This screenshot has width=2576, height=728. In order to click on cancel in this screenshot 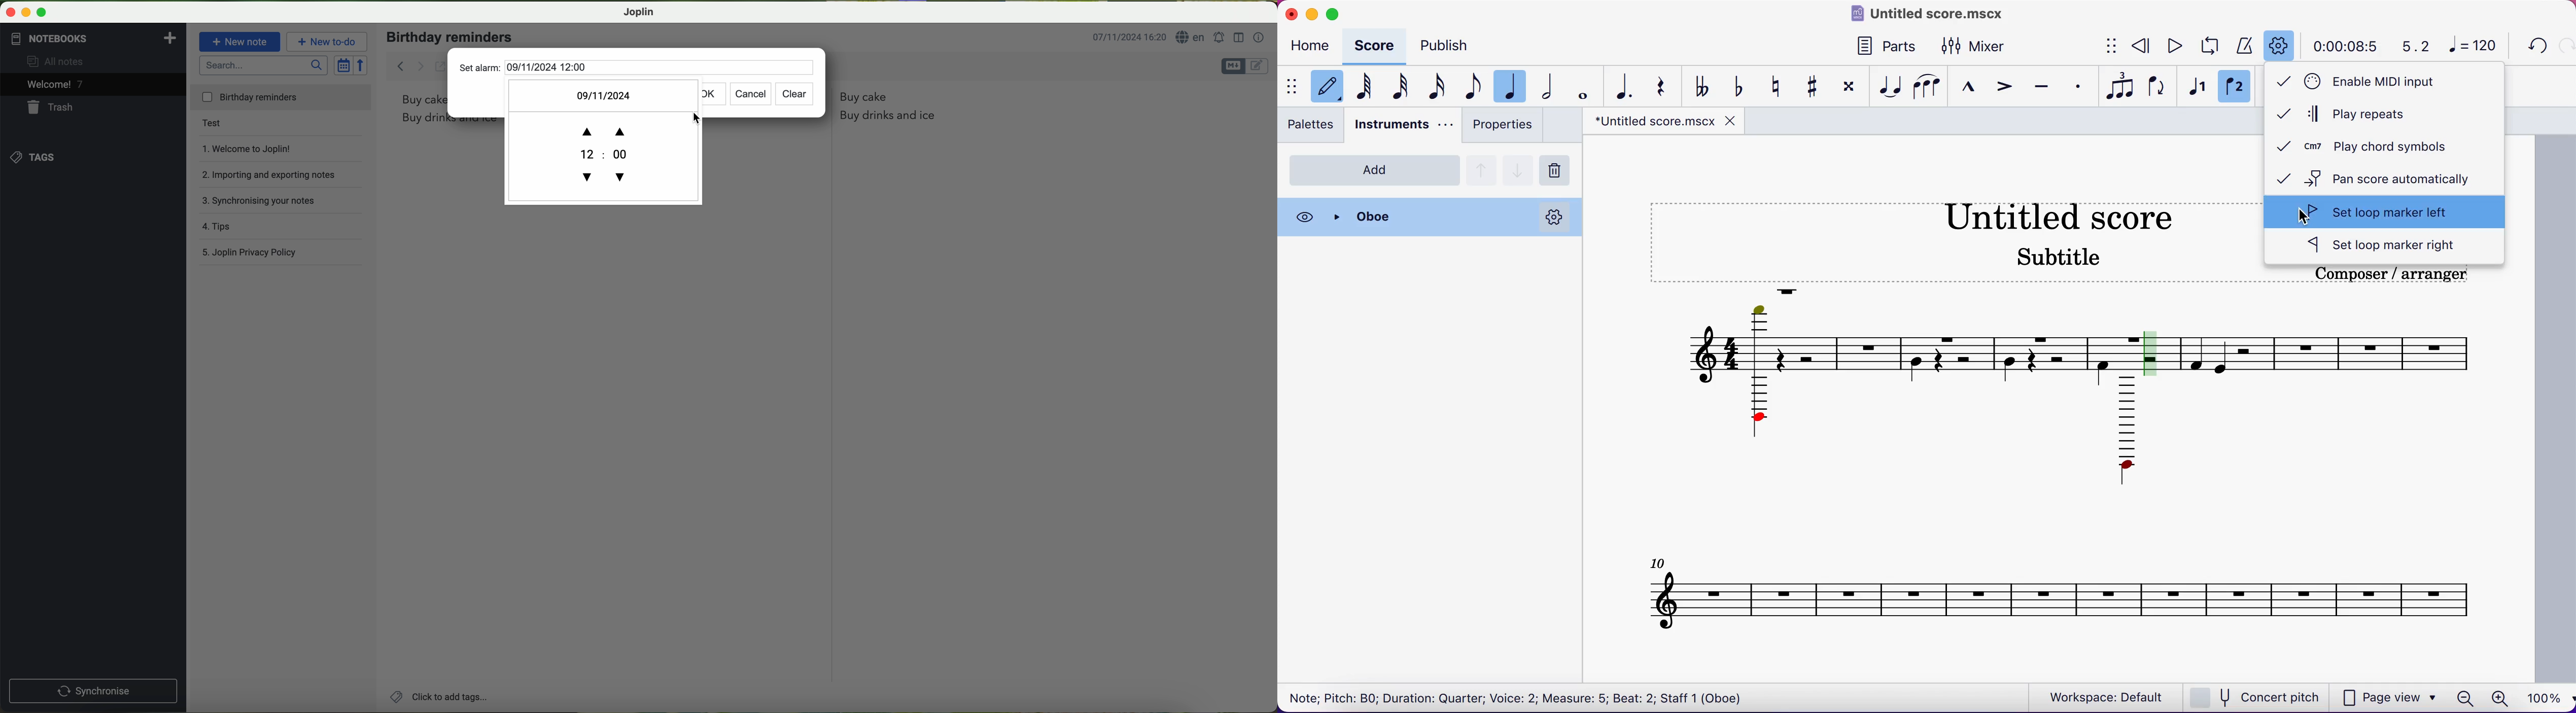, I will do `click(749, 93)`.